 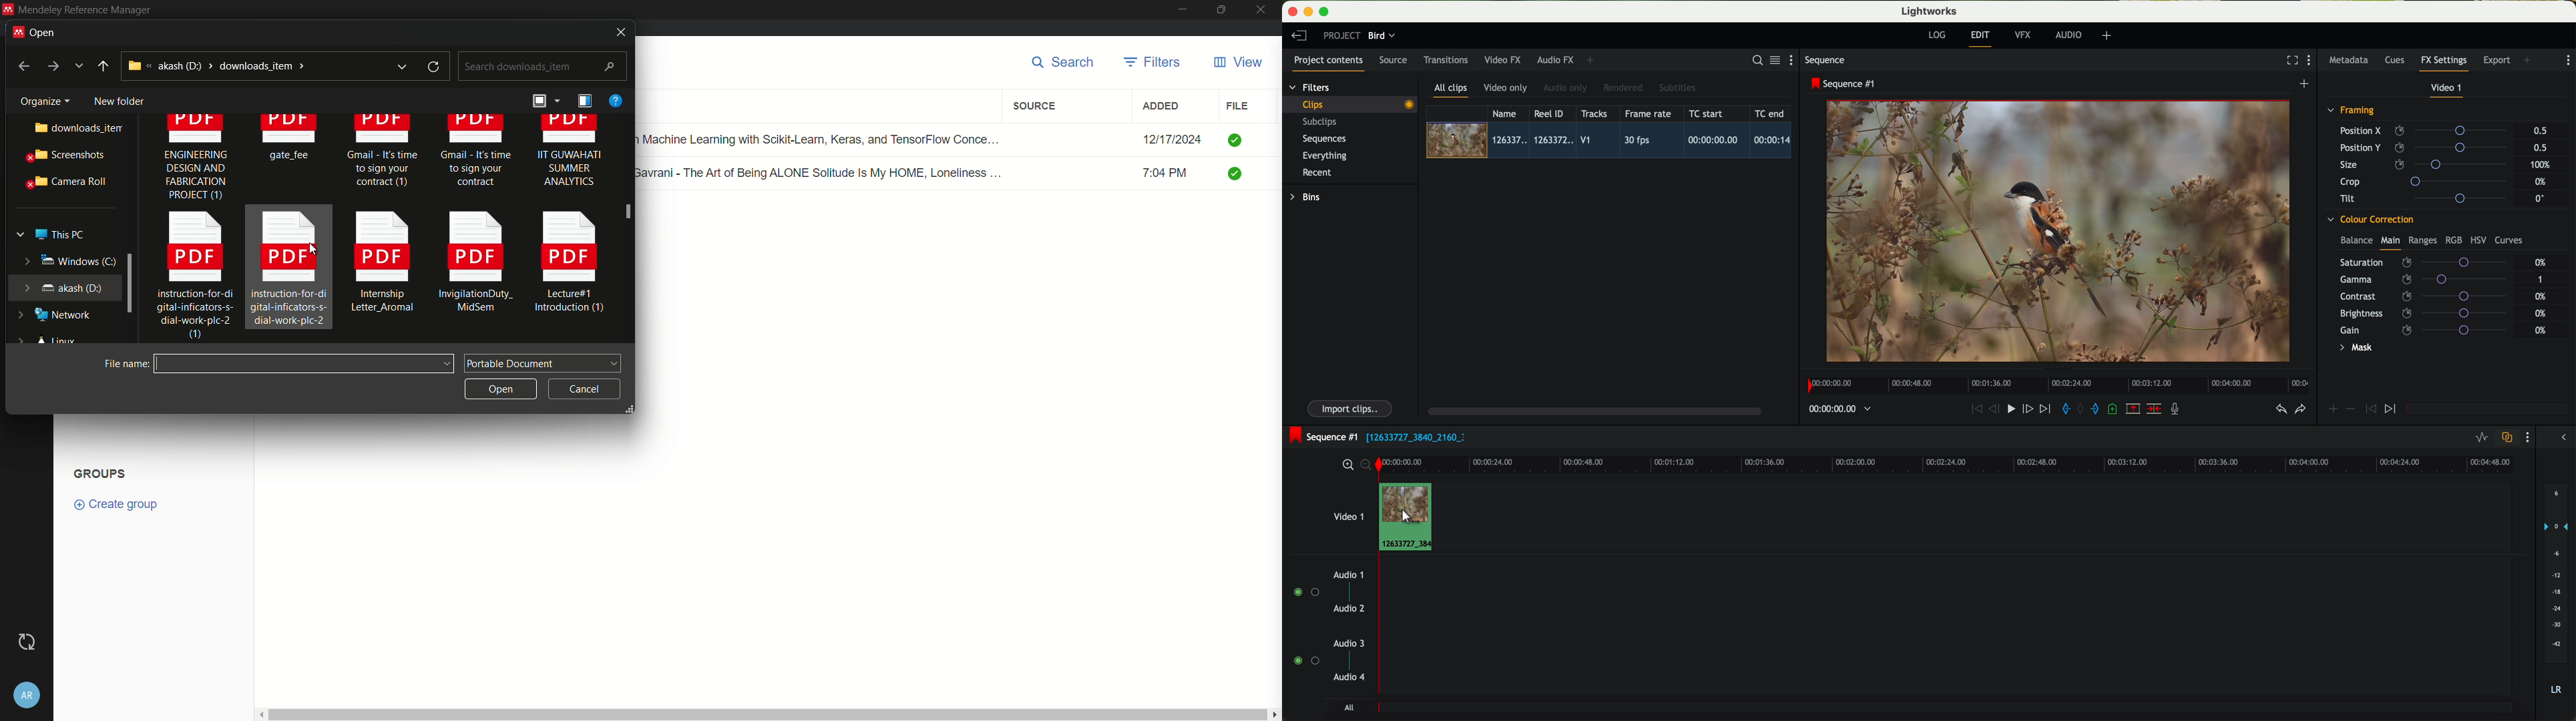 I want to click on vertical scroll bar, so click(x=766, y=714).